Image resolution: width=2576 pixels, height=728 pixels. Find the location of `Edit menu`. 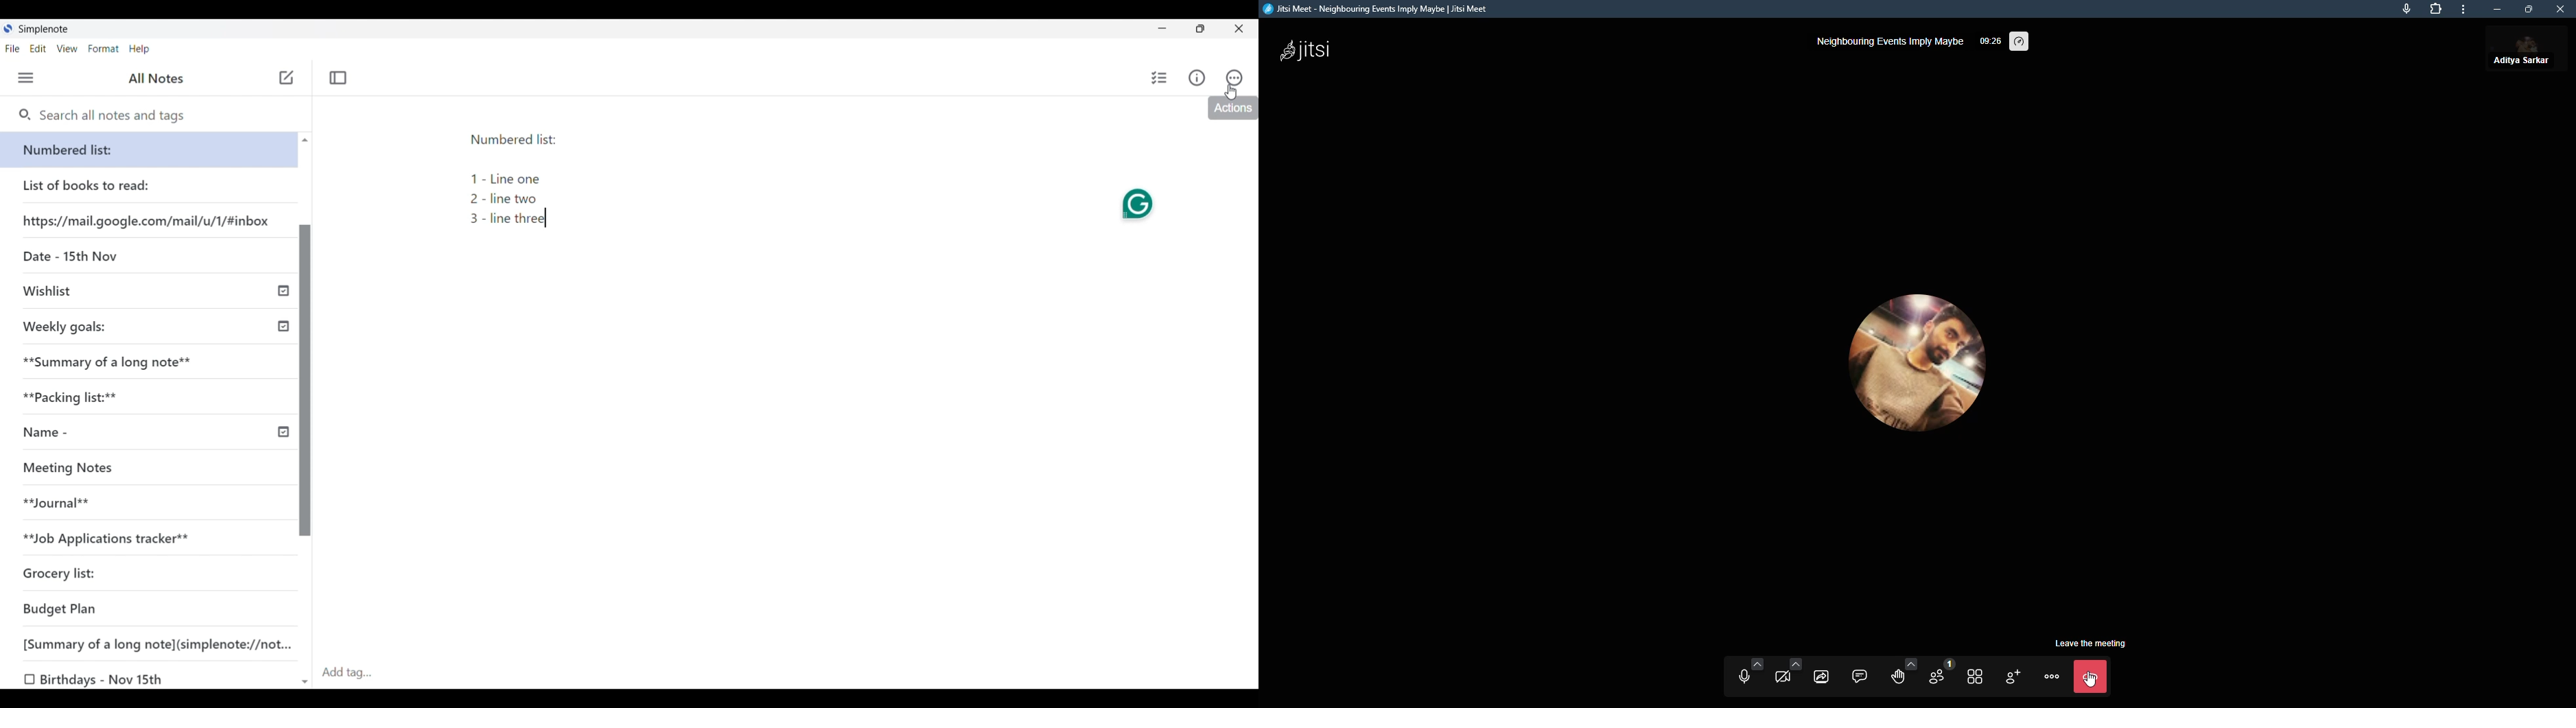

Edit menu is located at coordinates (38, 49).